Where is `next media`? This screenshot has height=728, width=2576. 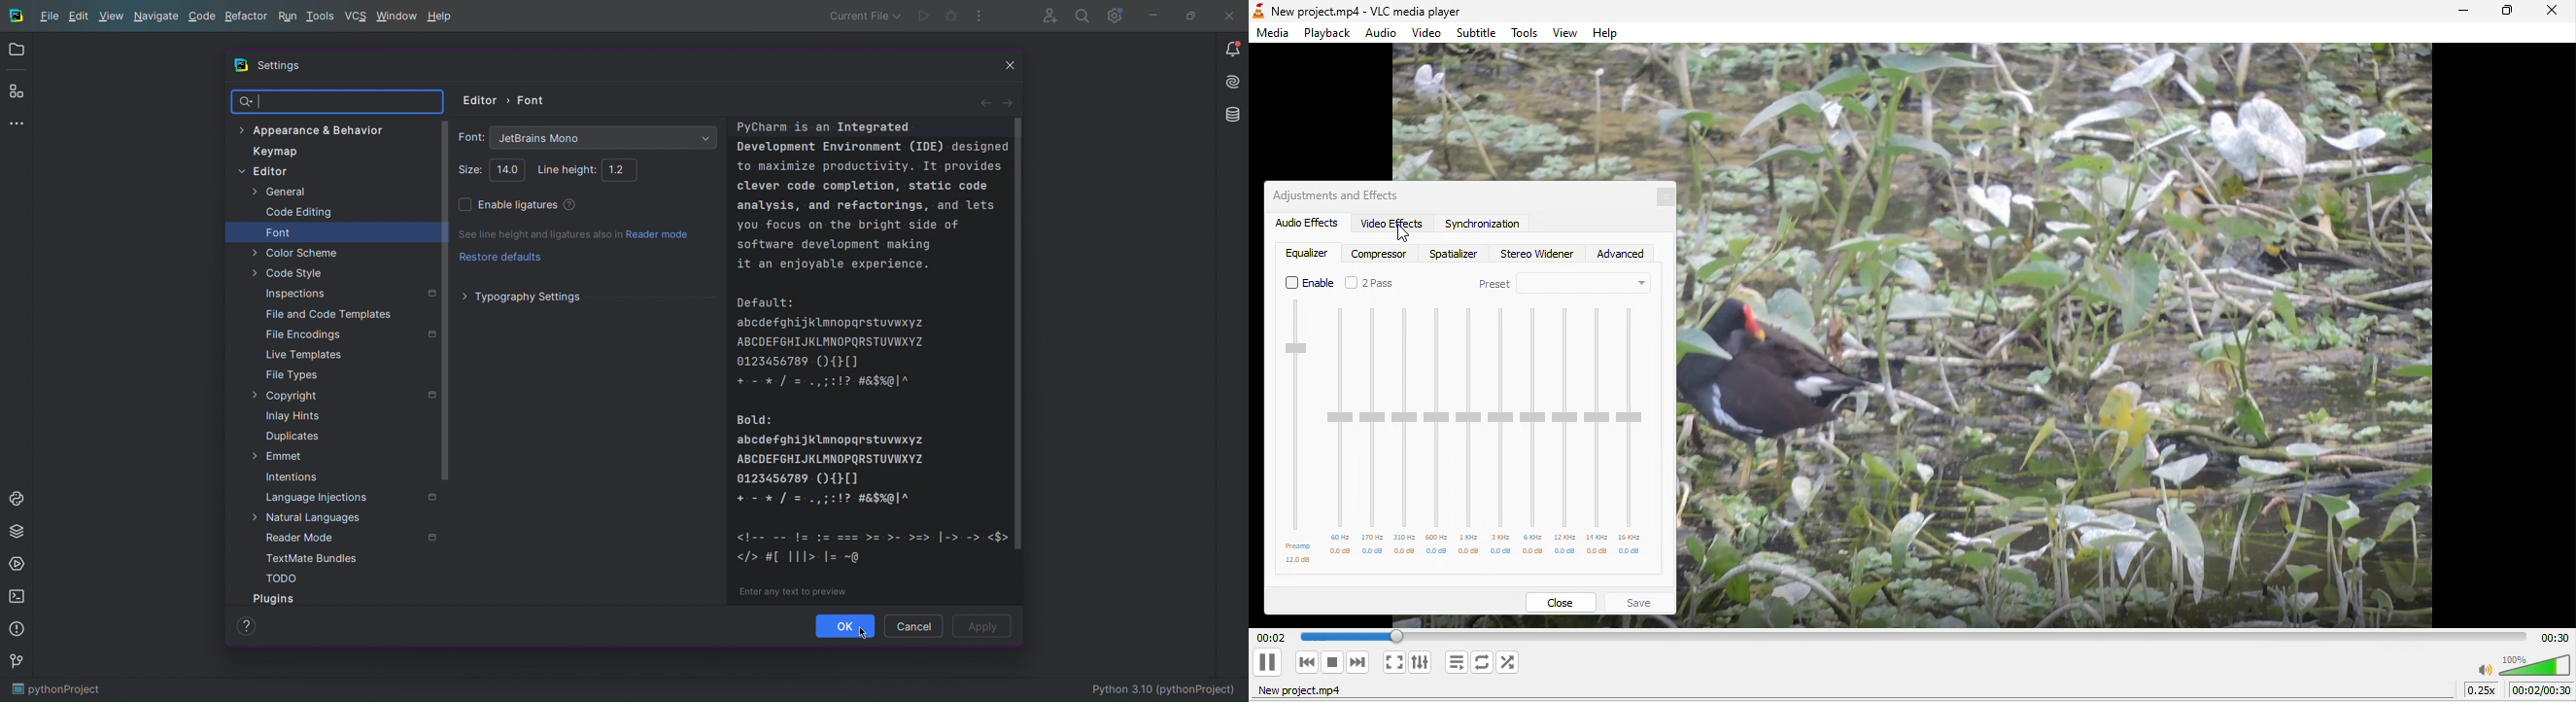 next media is located at coordinates (1358, 662).